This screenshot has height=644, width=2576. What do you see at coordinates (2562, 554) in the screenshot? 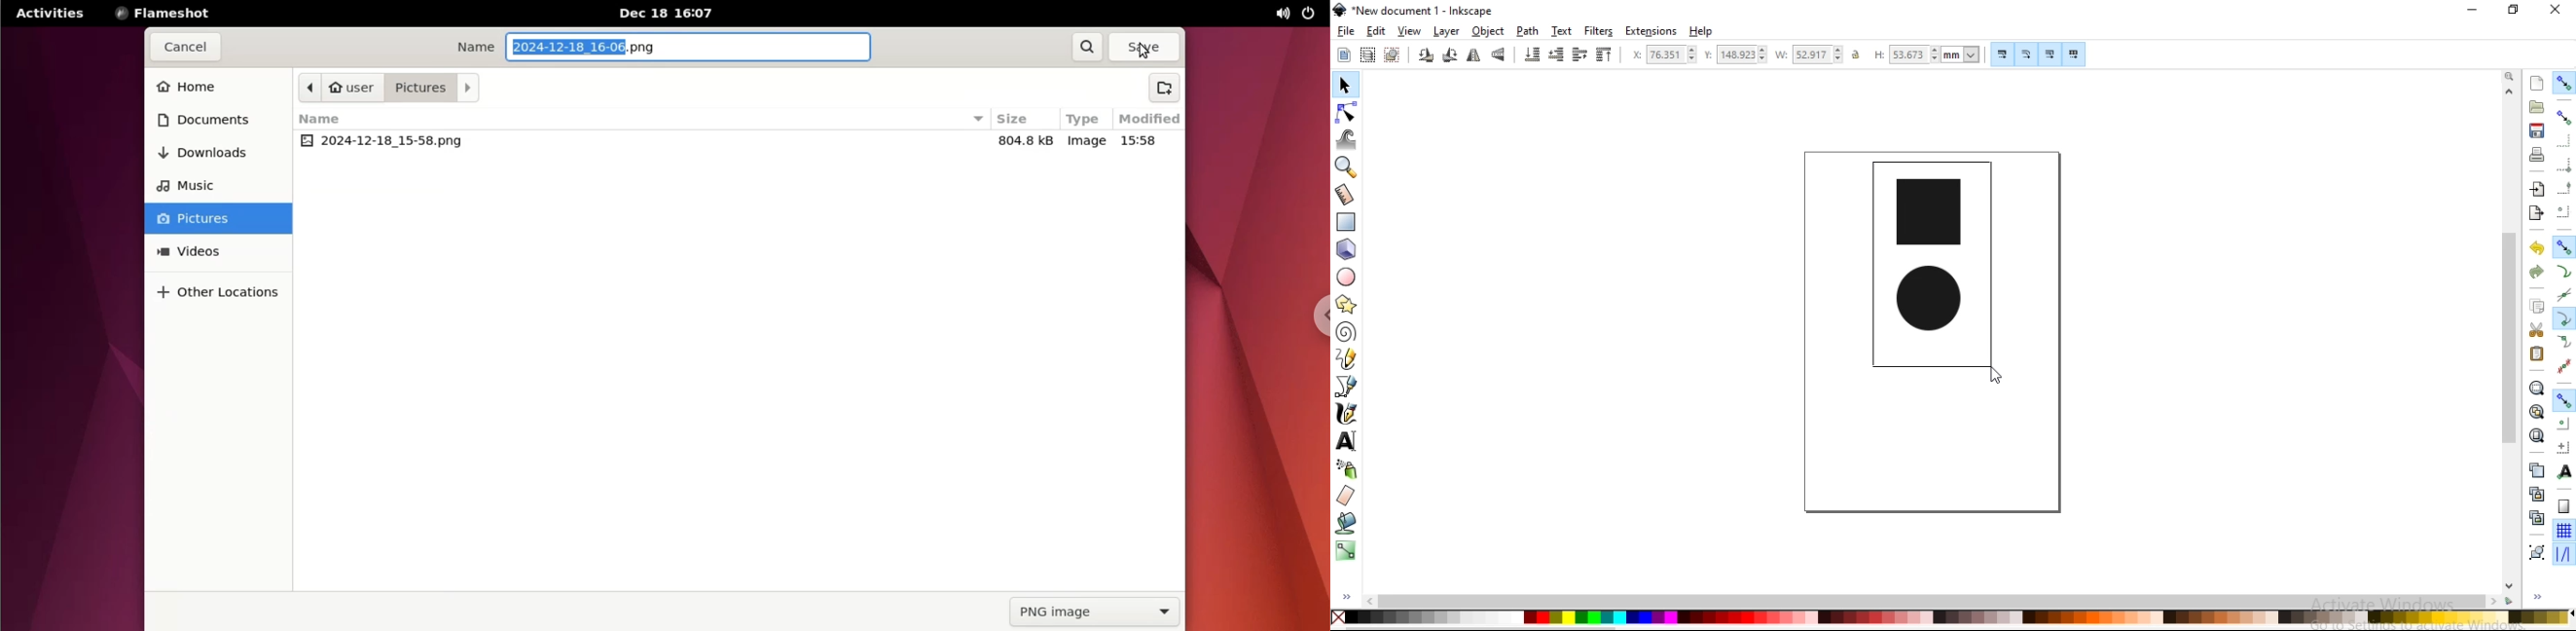
I see `snap guide` at bounding box center [2562, 554].